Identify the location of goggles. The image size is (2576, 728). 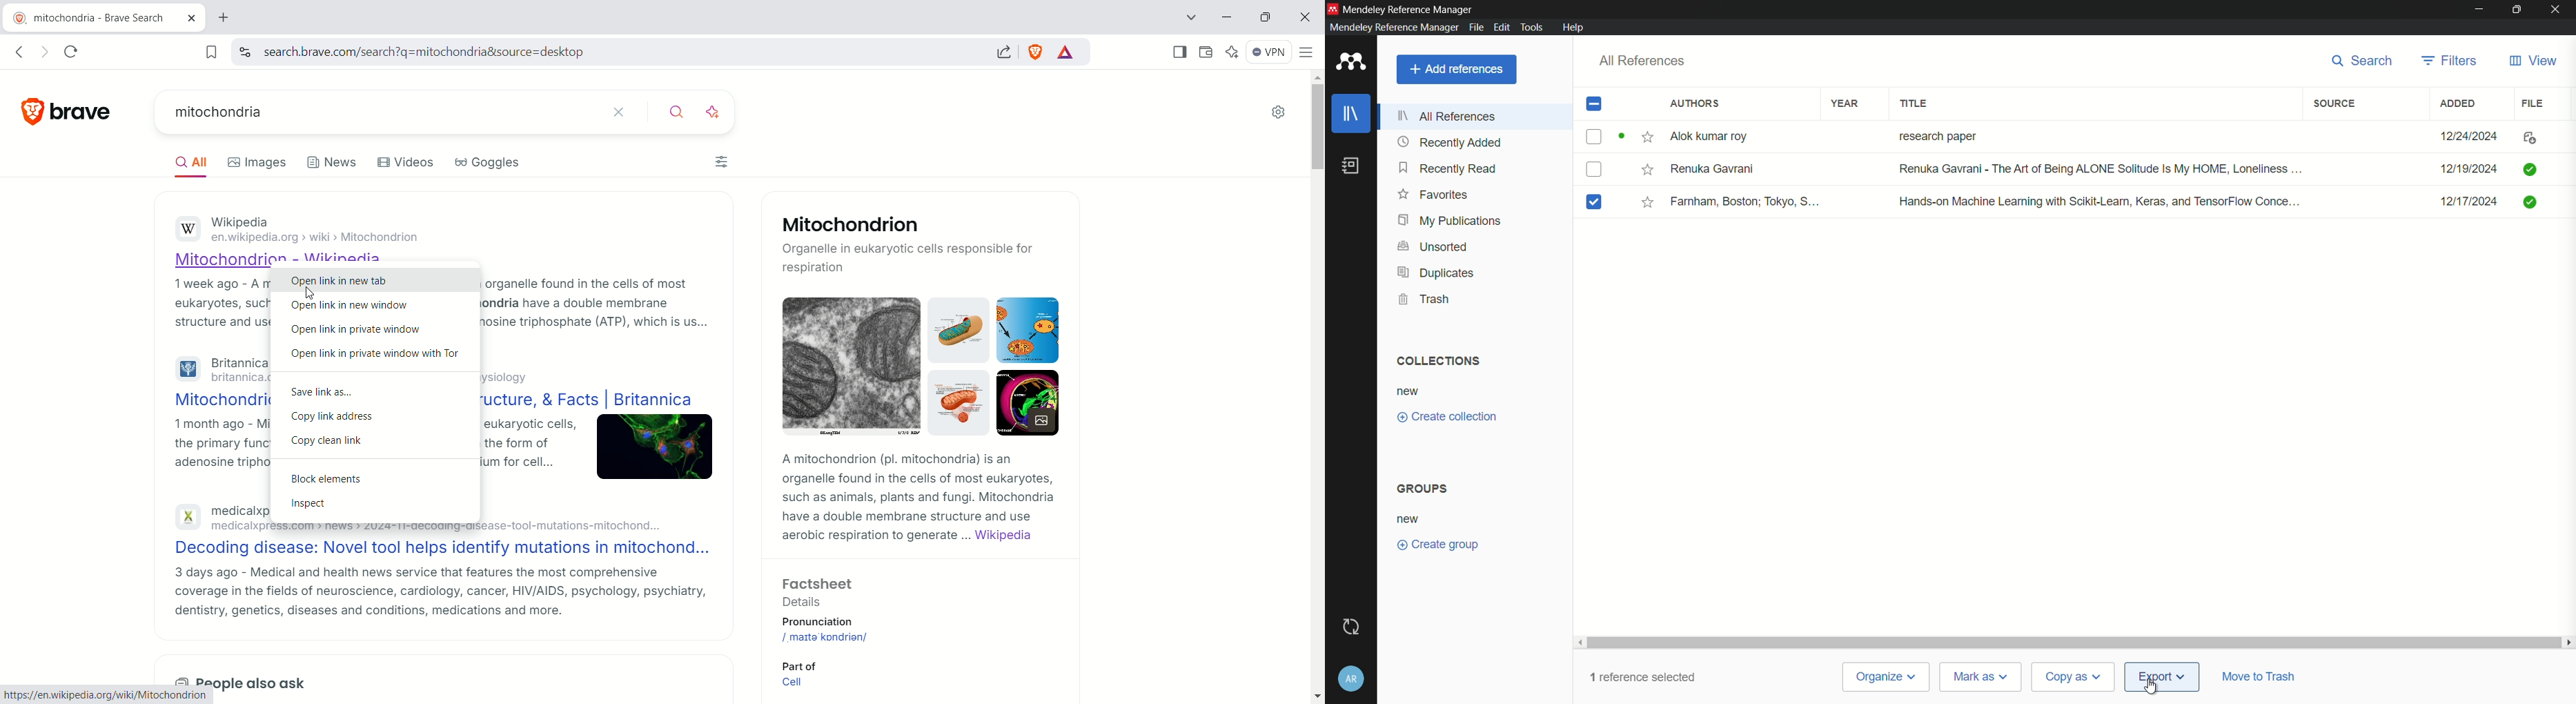
(488, 166).